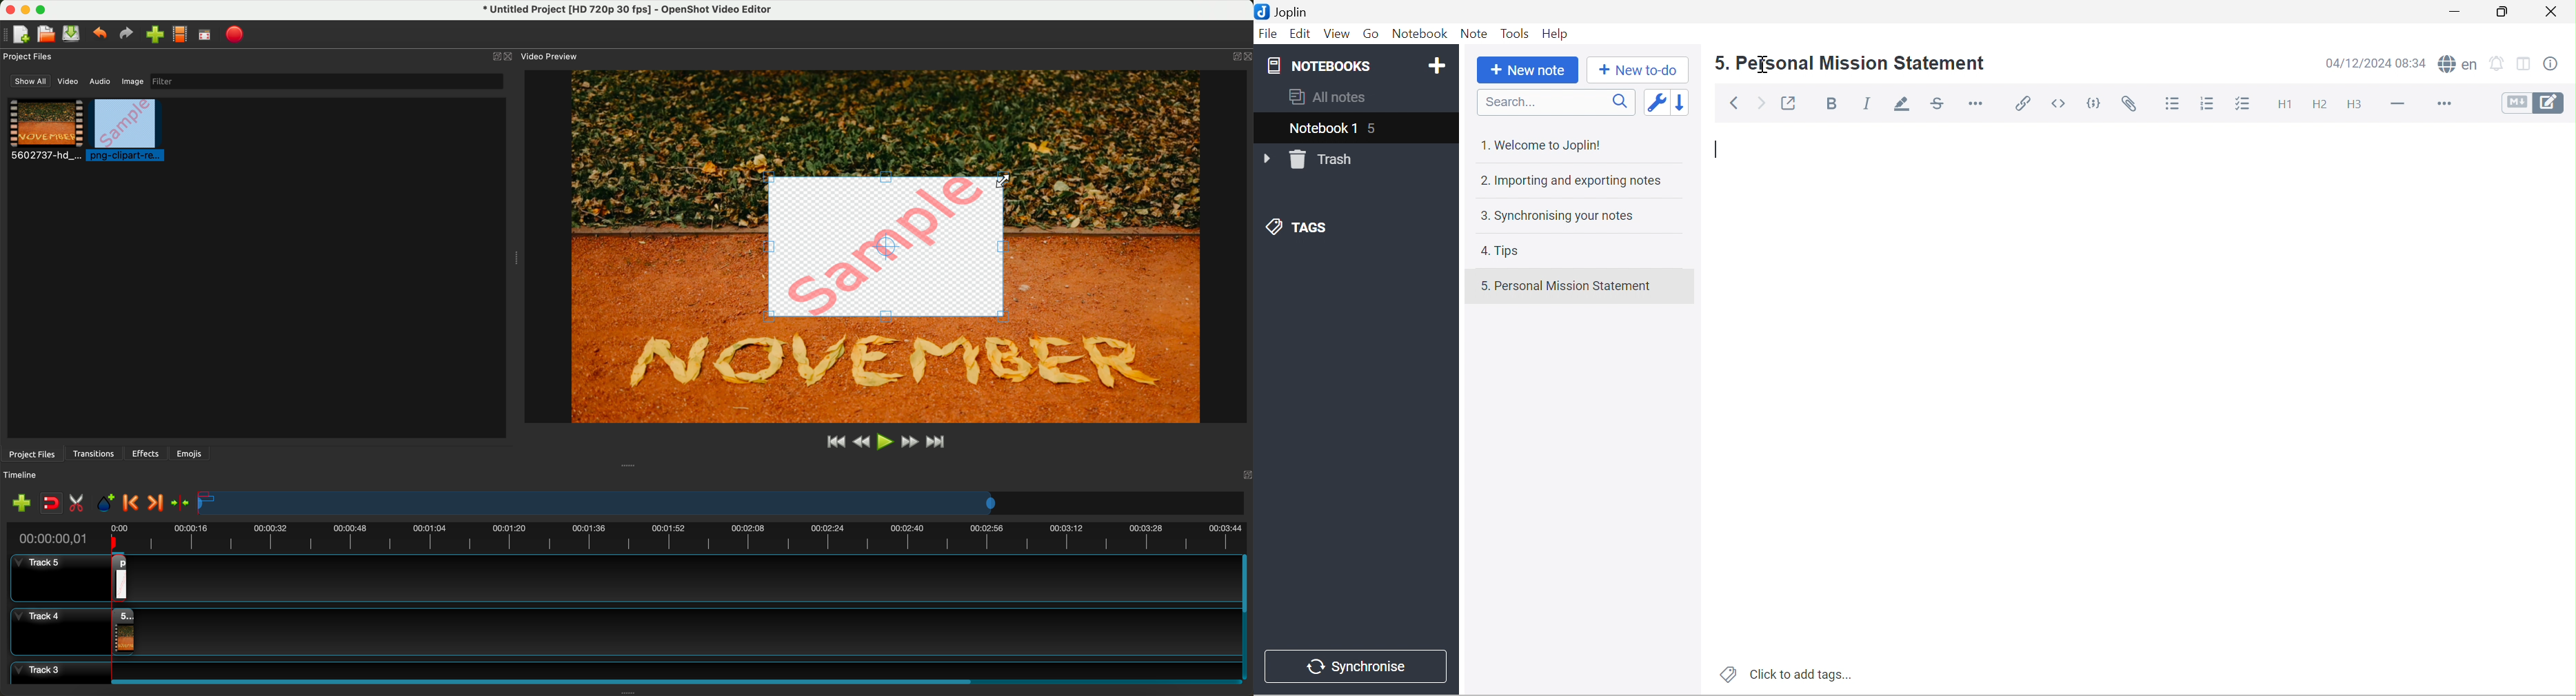 The image size is (2576, 700). What do you see at coordinates (2022, 103) in the screenshot?
I see `Insert / edit link` at bounding box center [2022, 103].